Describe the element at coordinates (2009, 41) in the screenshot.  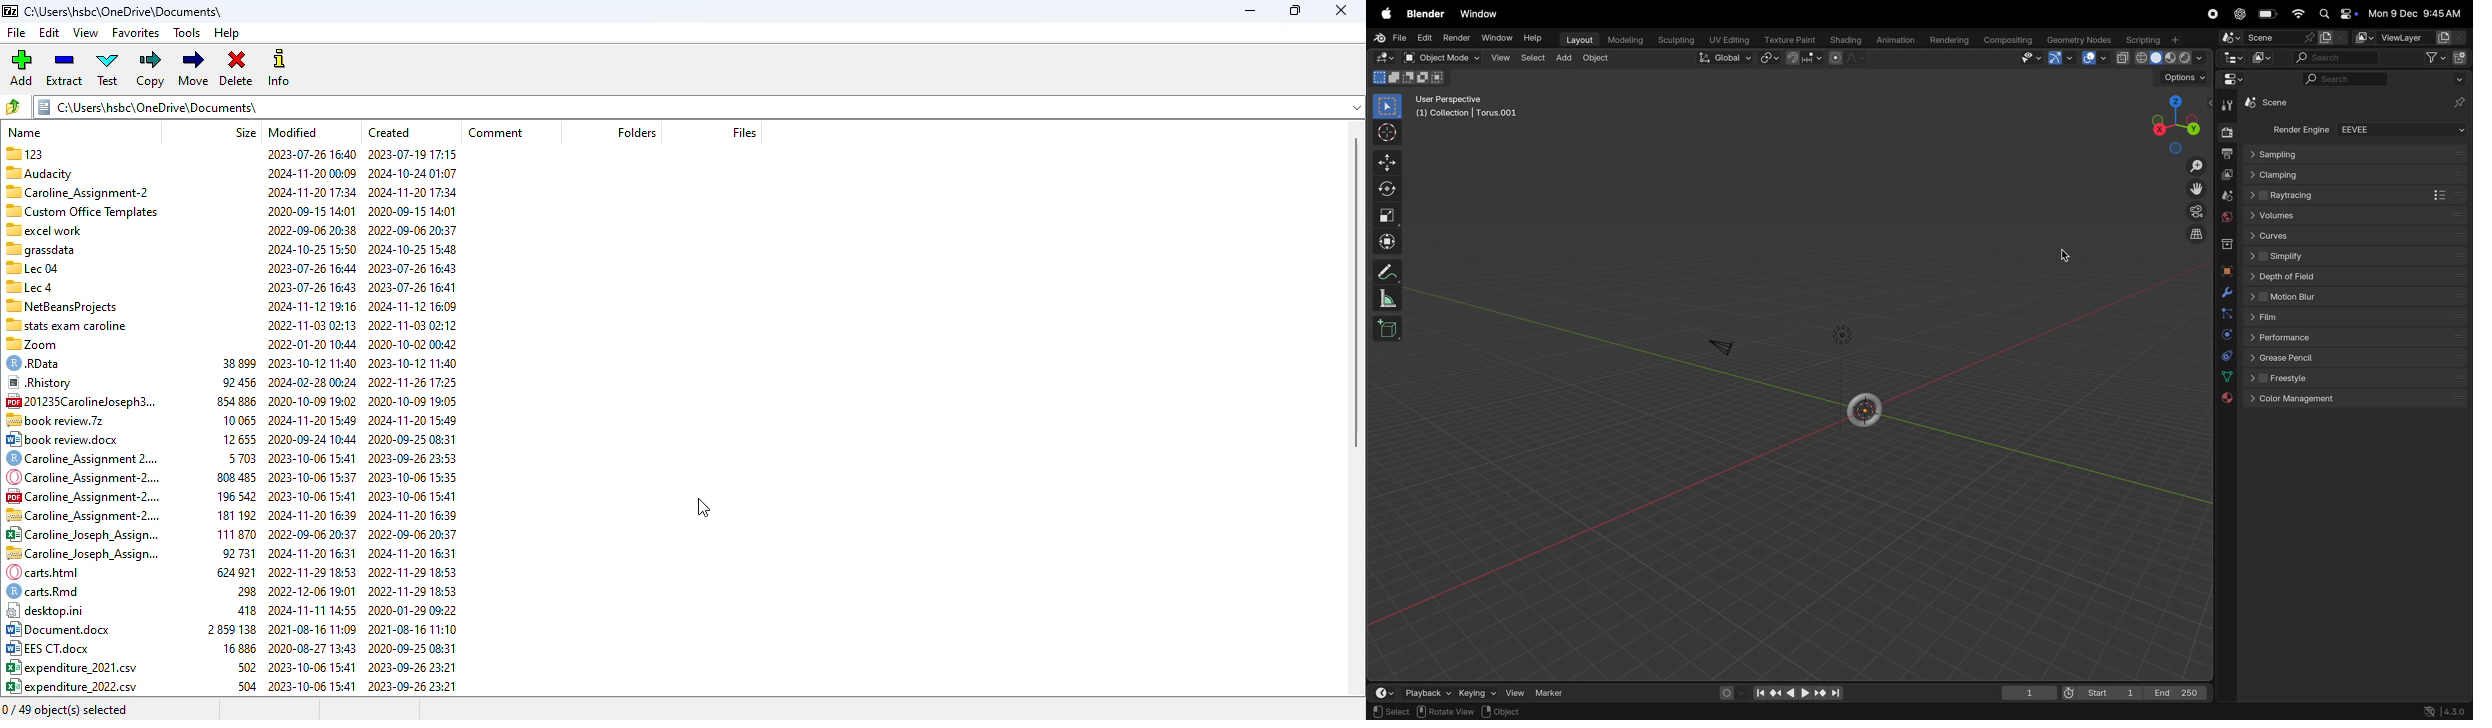
I see `composting` at that location.